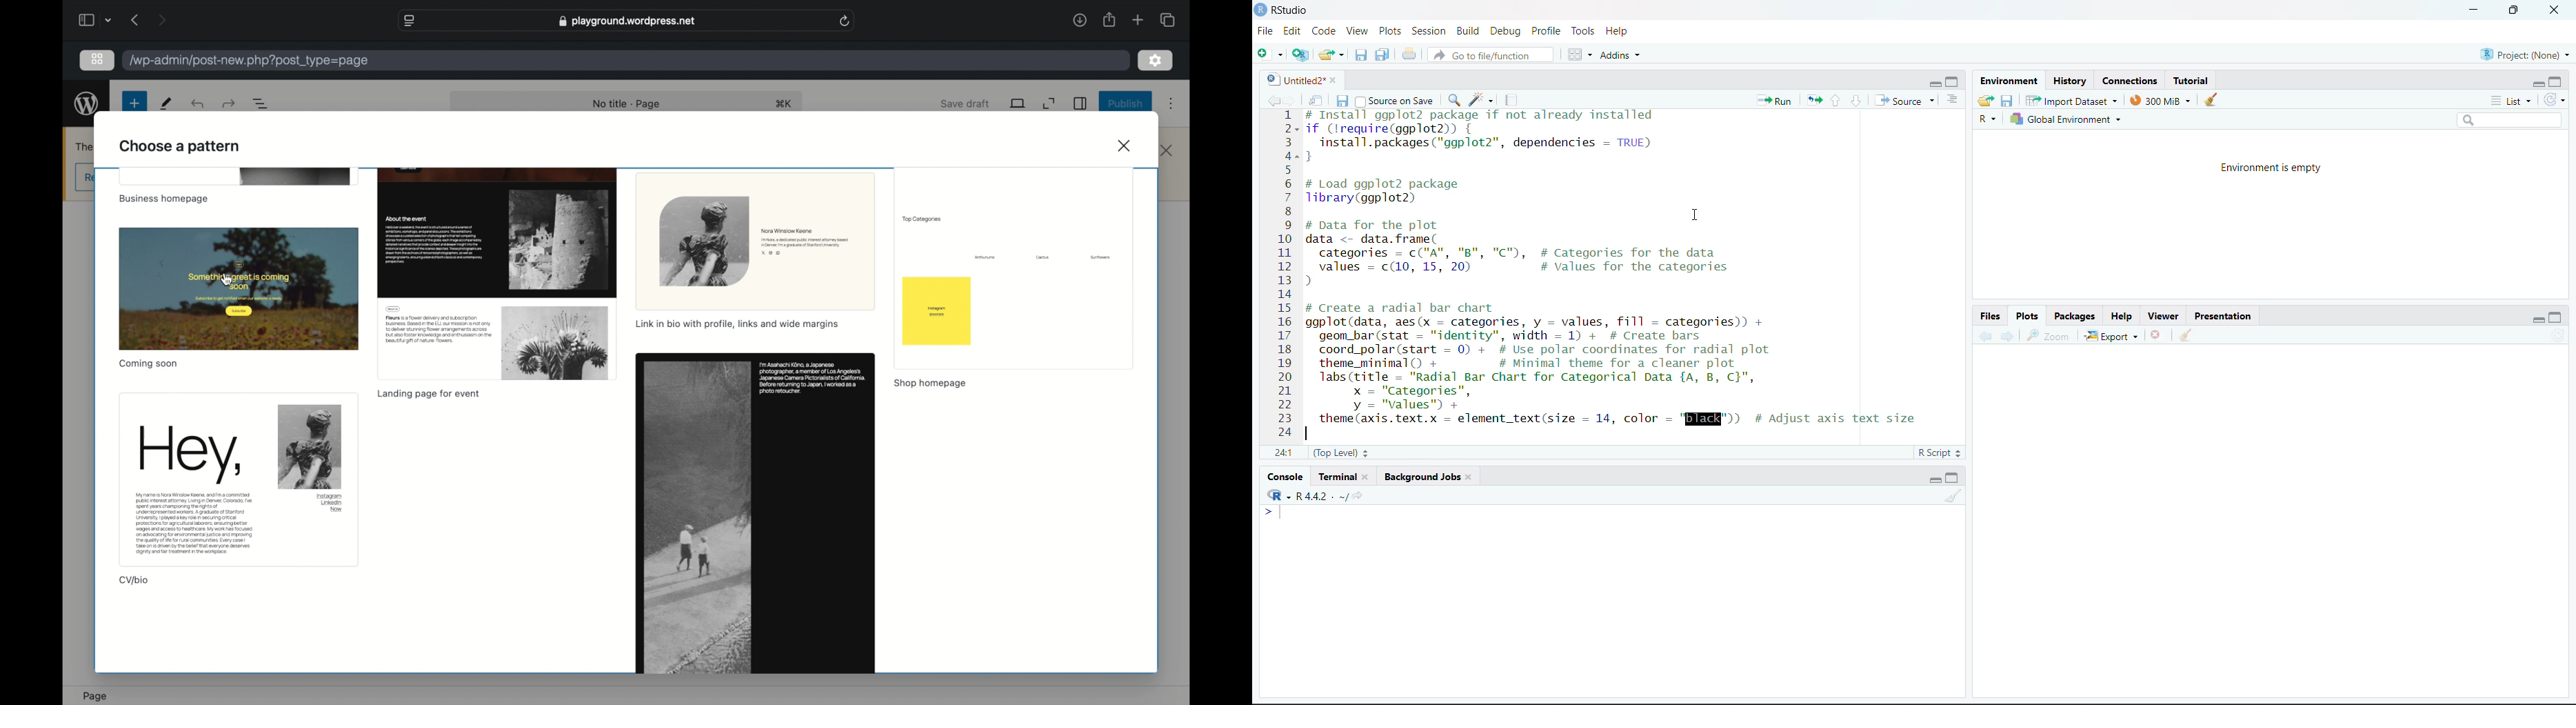  I want to click on create new project, so click(1299, 55).